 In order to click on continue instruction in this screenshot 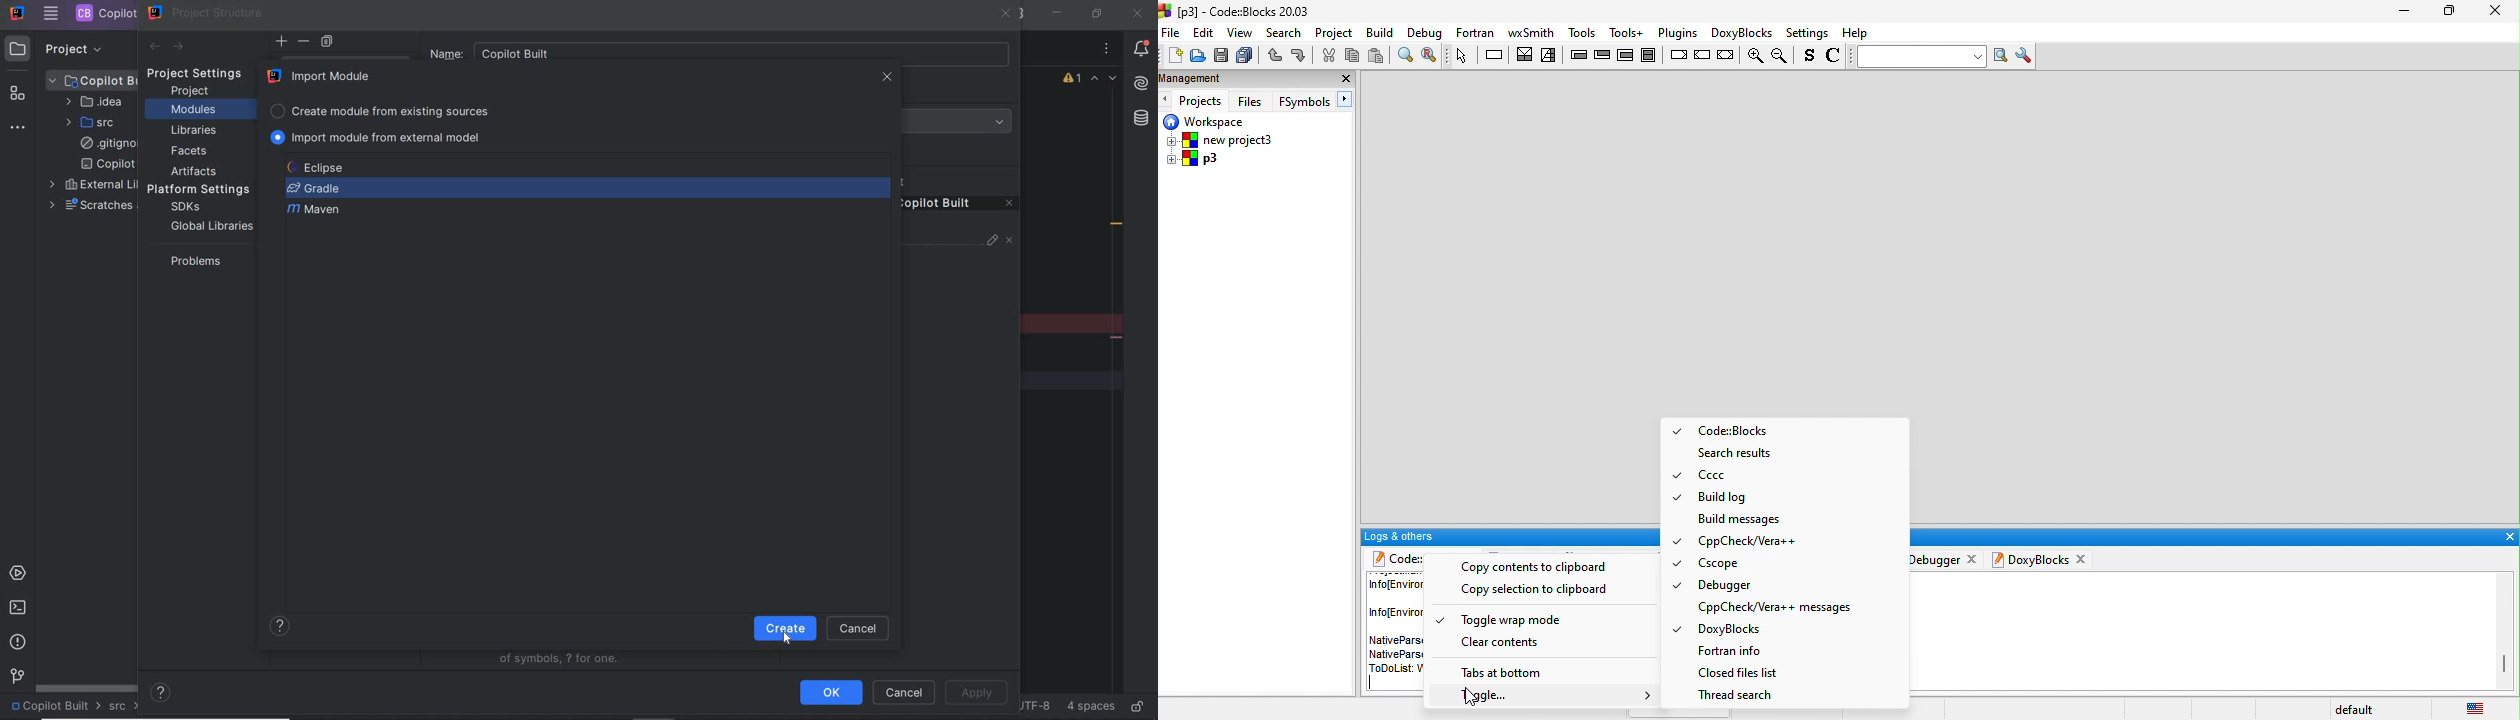, I will do `click(1703, 56)`.